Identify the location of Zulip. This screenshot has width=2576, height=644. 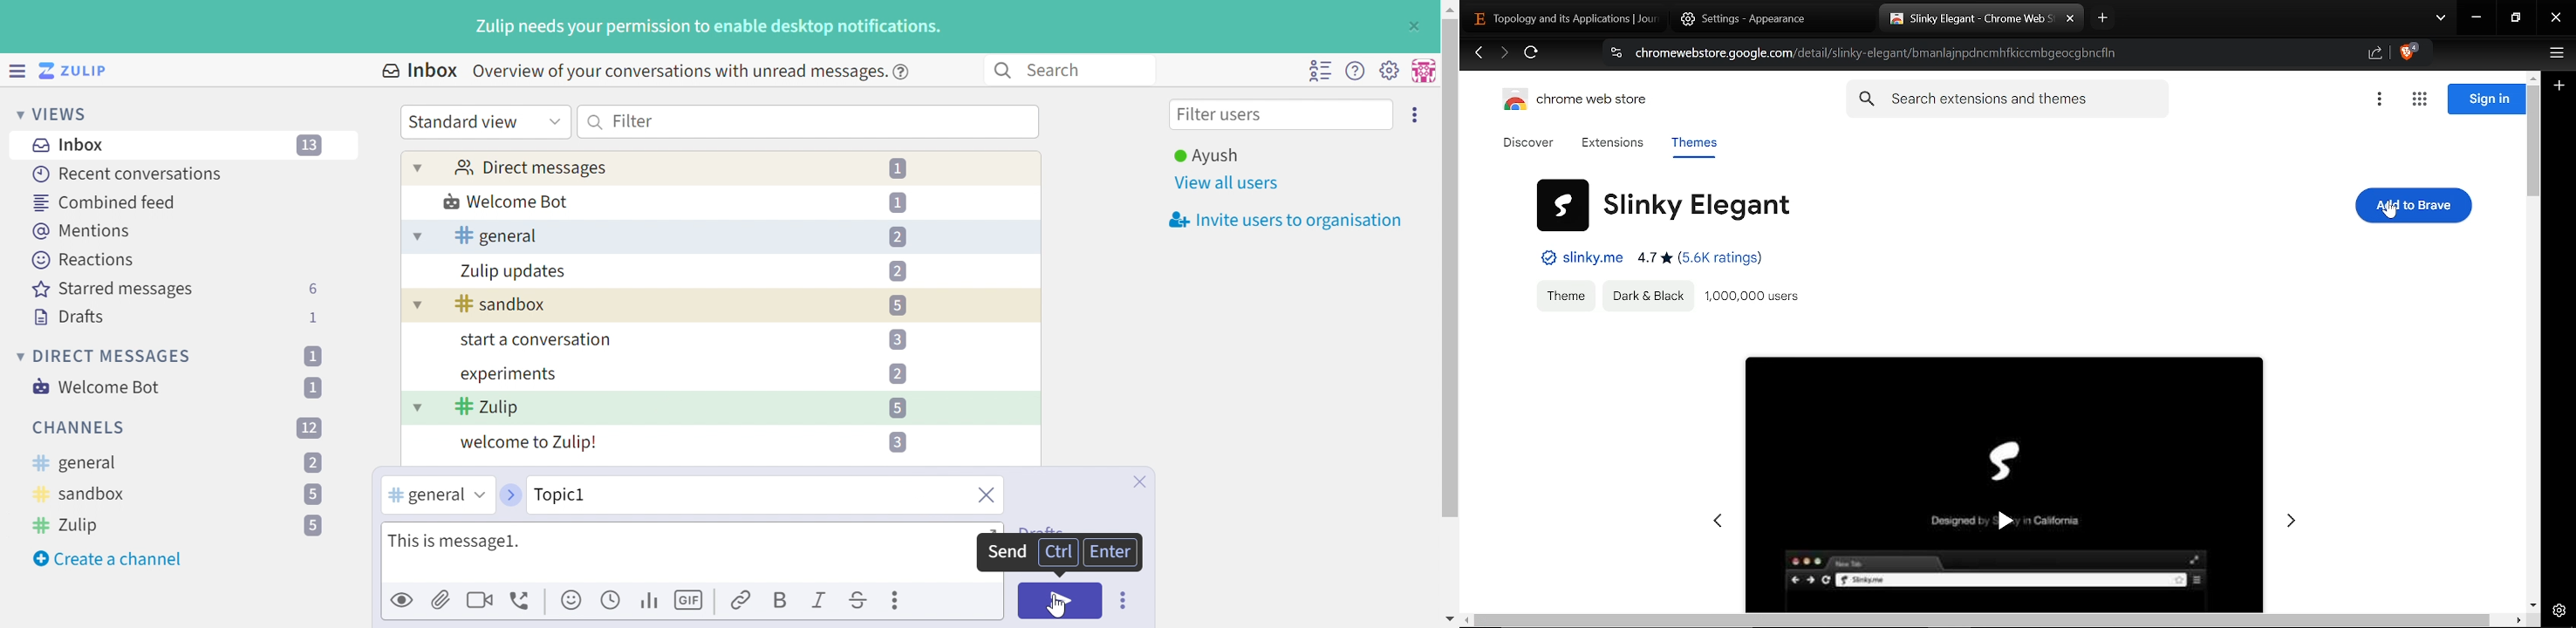
(487, 408).